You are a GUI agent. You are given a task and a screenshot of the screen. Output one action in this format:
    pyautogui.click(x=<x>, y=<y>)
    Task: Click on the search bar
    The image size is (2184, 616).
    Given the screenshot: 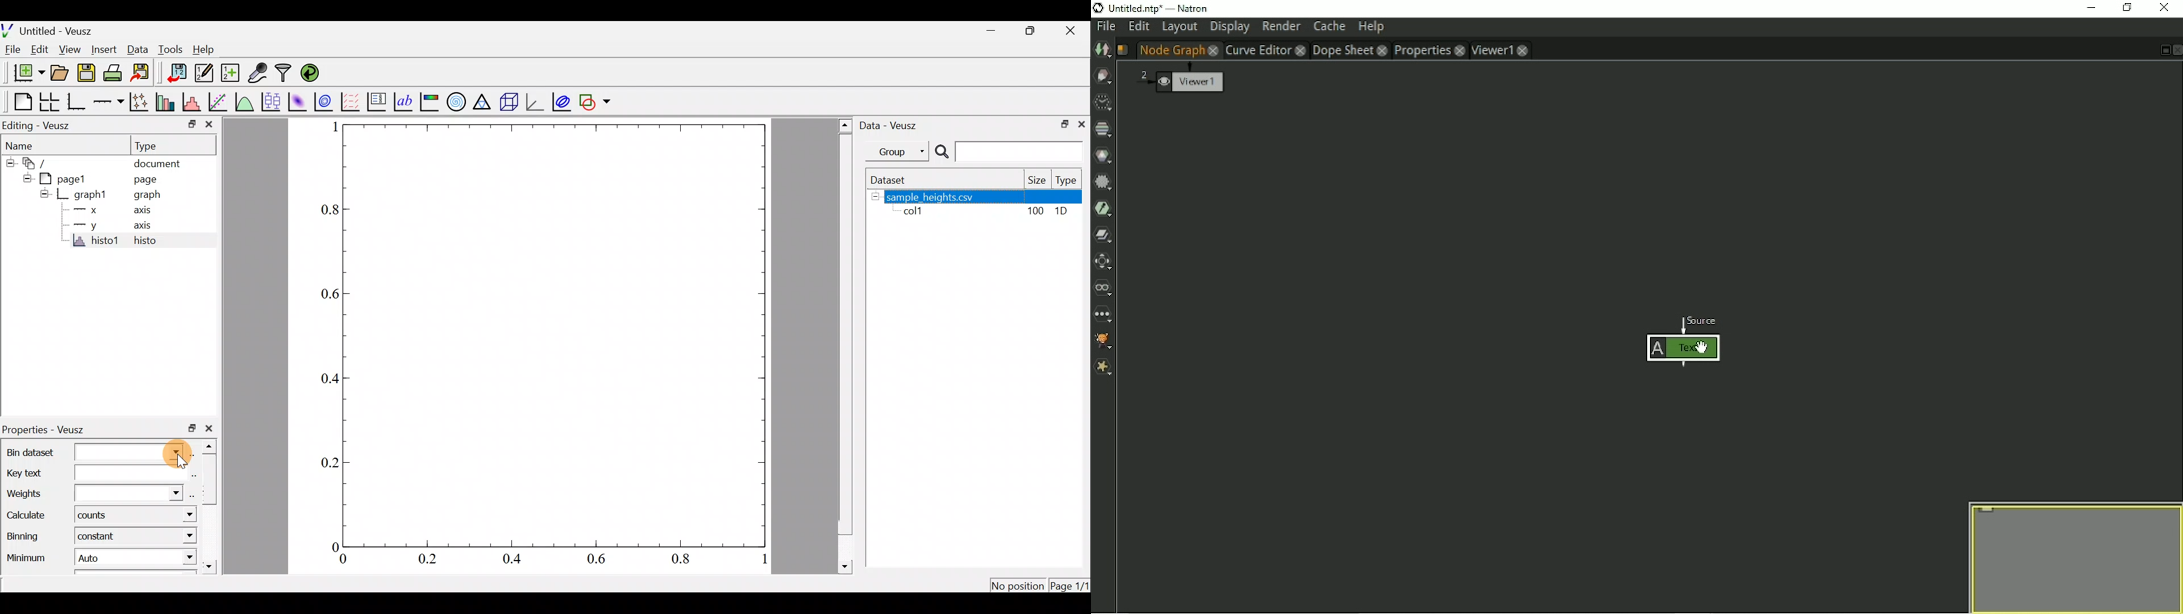 What is the action you would take?
    pyautogui.click(x=1012, y=151)
    